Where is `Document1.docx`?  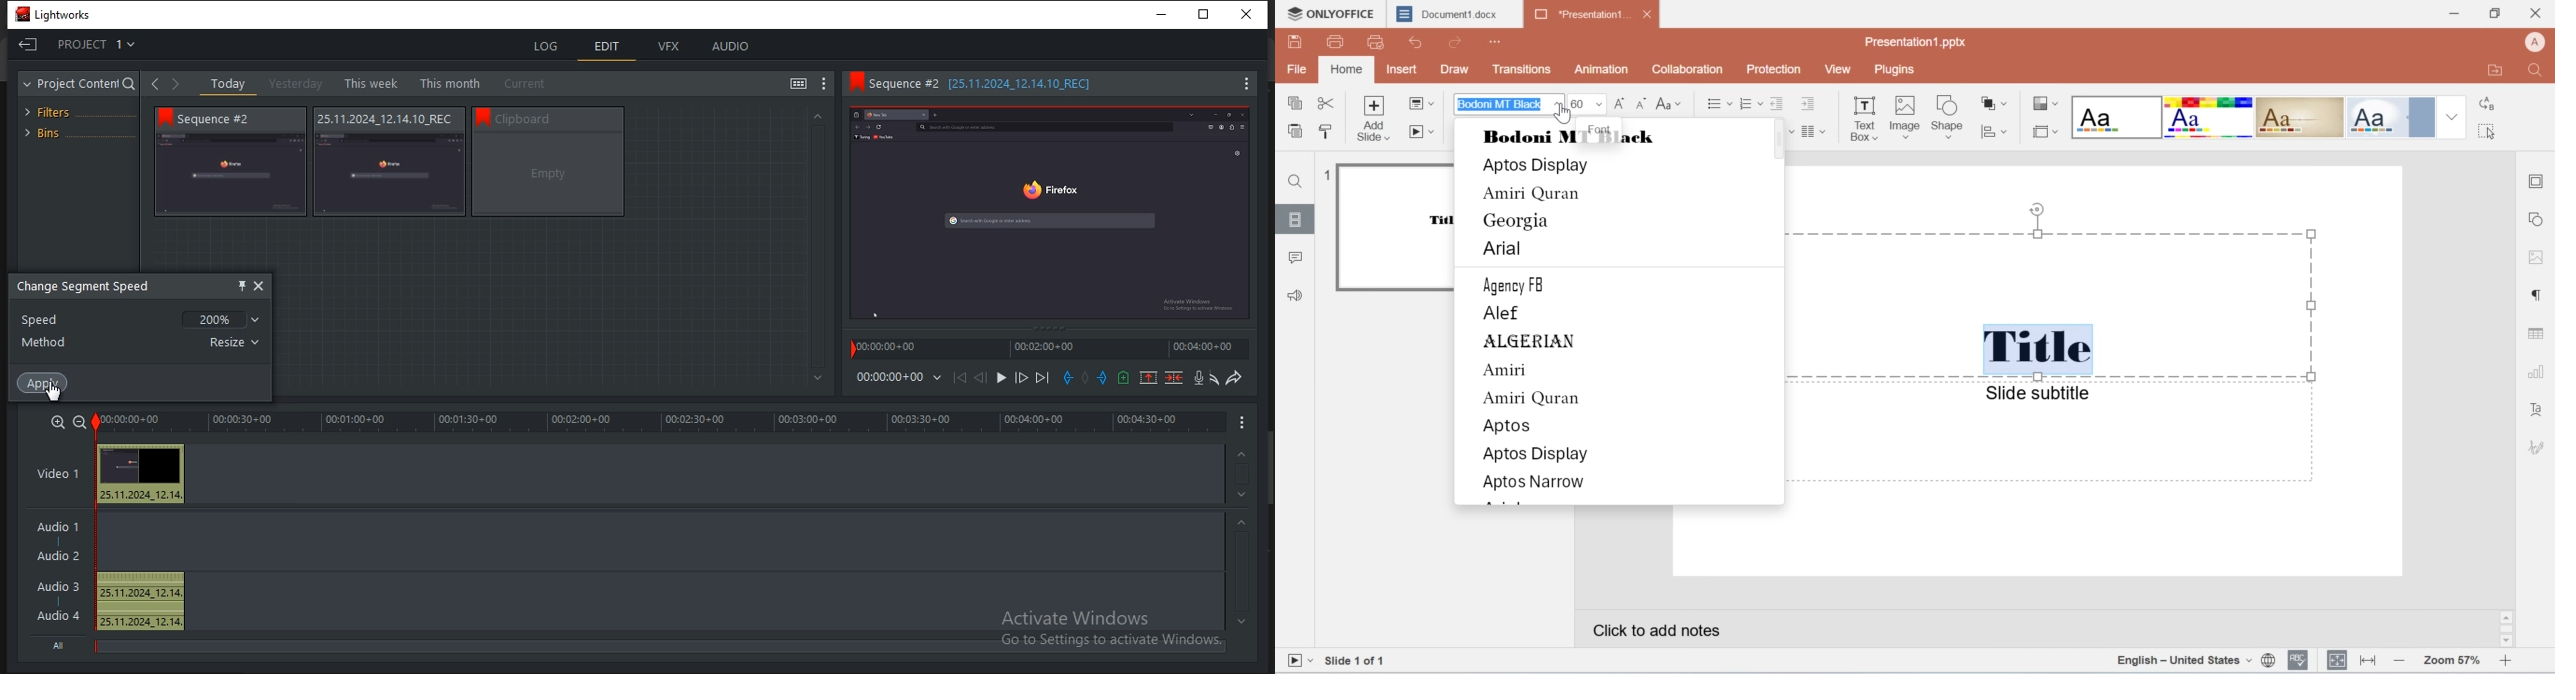 Document1.docx is located at coordinates (1454, 13).